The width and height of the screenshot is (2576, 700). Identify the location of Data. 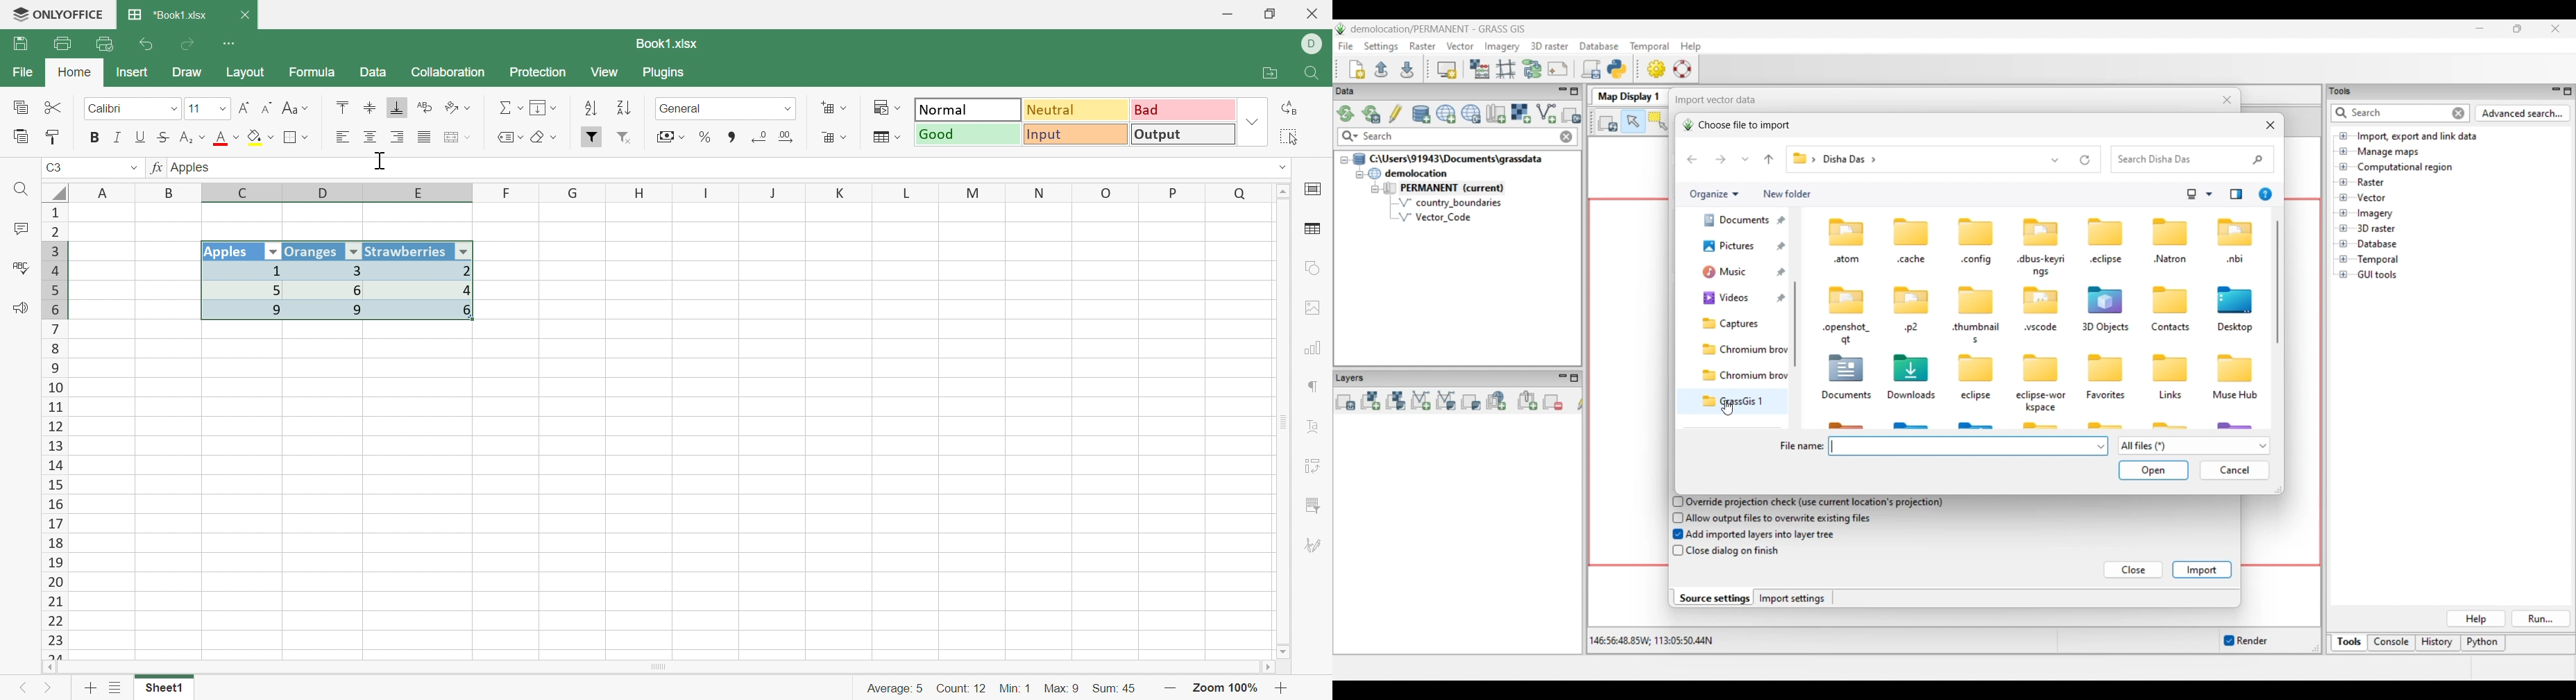
(1356, 91).